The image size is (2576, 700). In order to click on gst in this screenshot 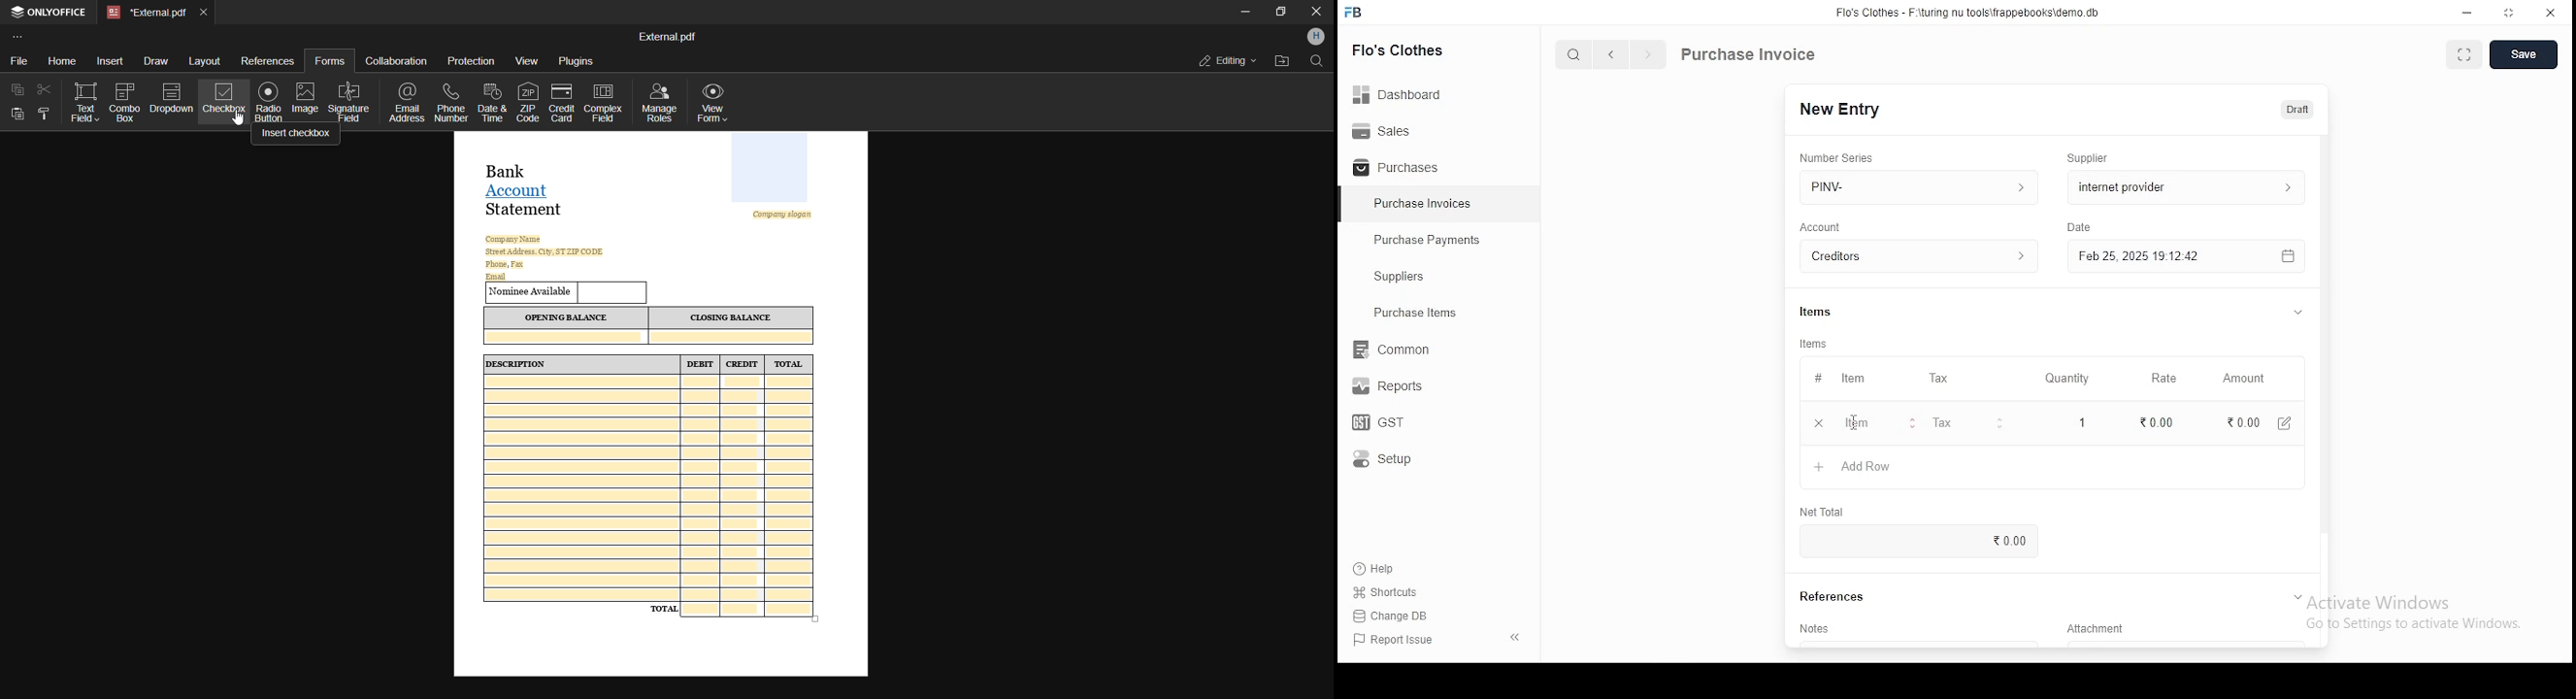, I will do `click(1378, 424)`.